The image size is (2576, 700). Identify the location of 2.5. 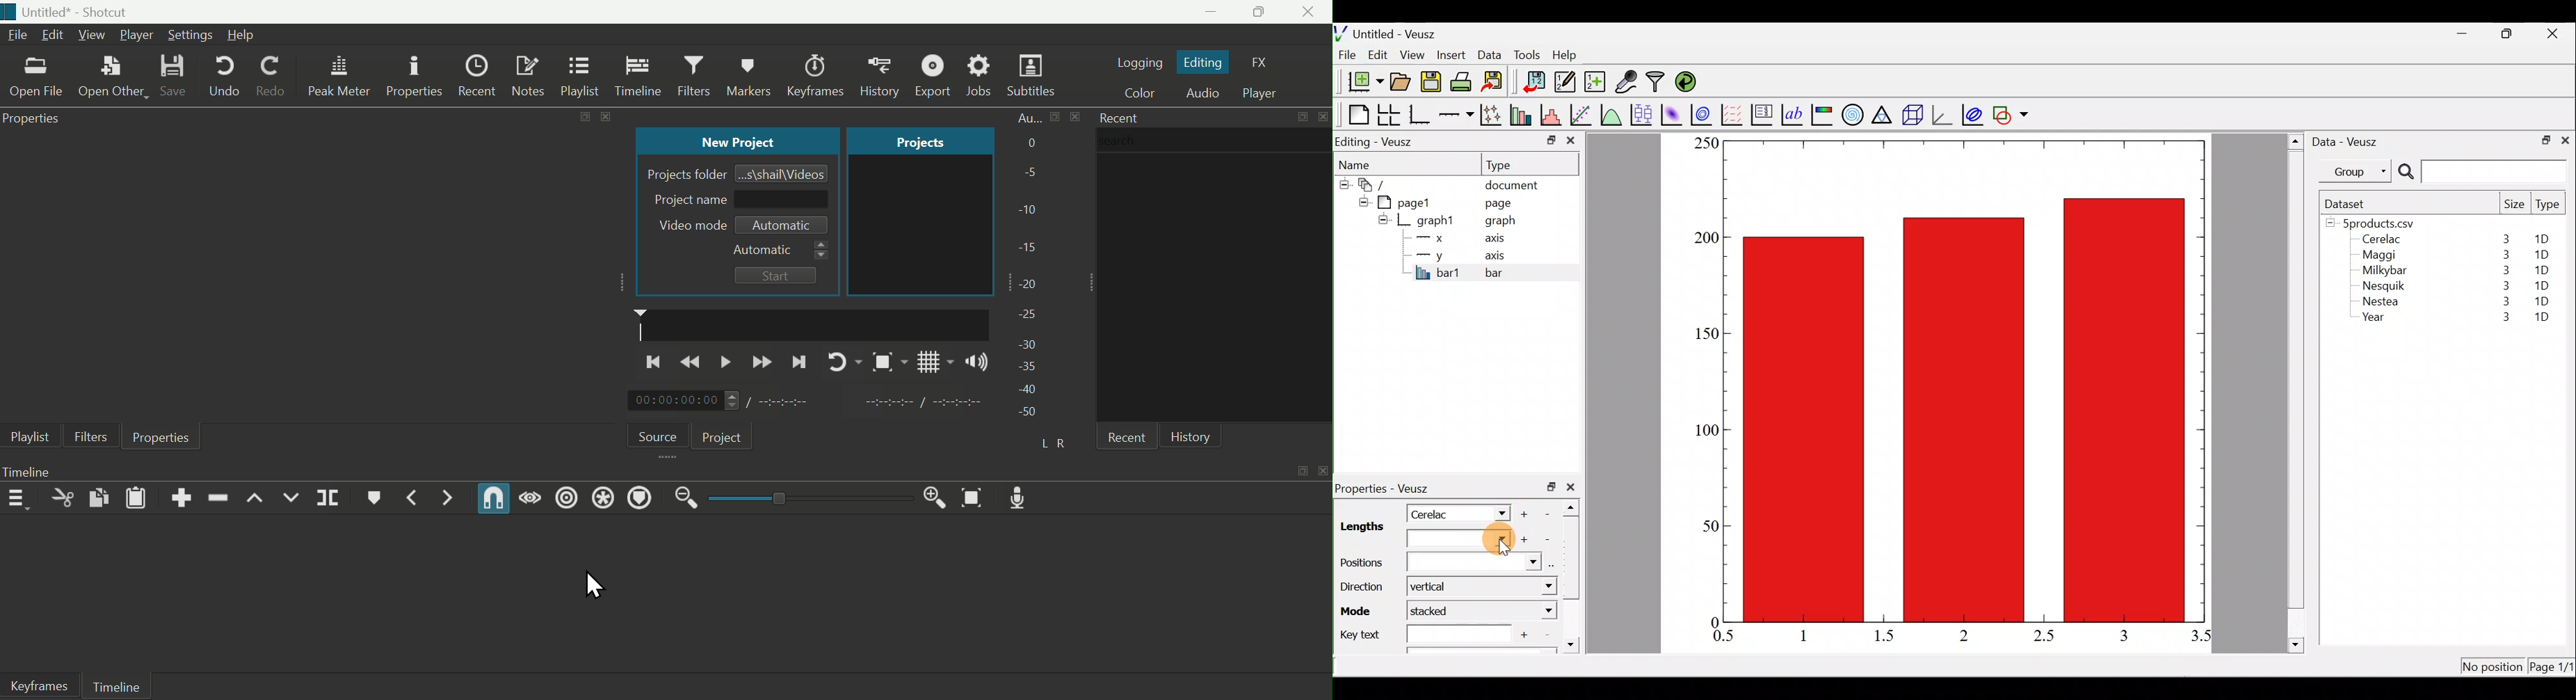
(2044, 636).